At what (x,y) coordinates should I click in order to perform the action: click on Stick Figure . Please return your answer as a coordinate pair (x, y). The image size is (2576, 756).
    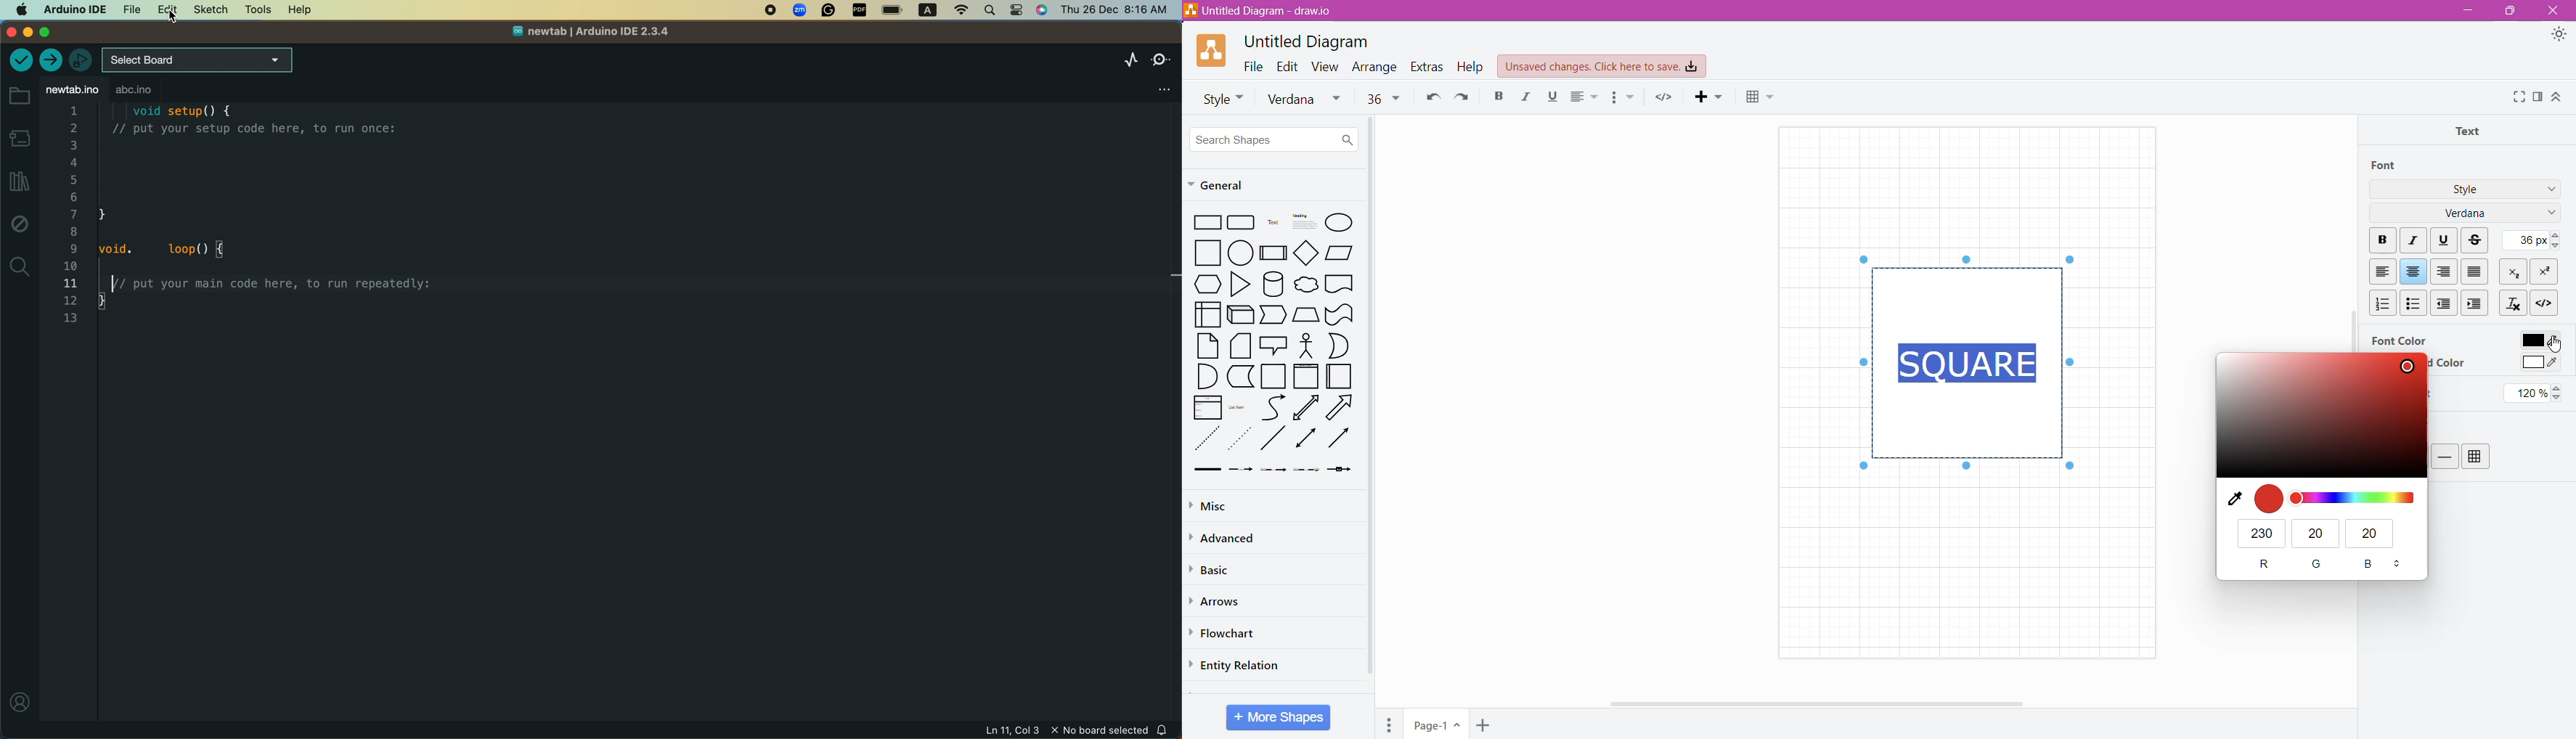
    Looking at the image, I should click on (1307, 344).